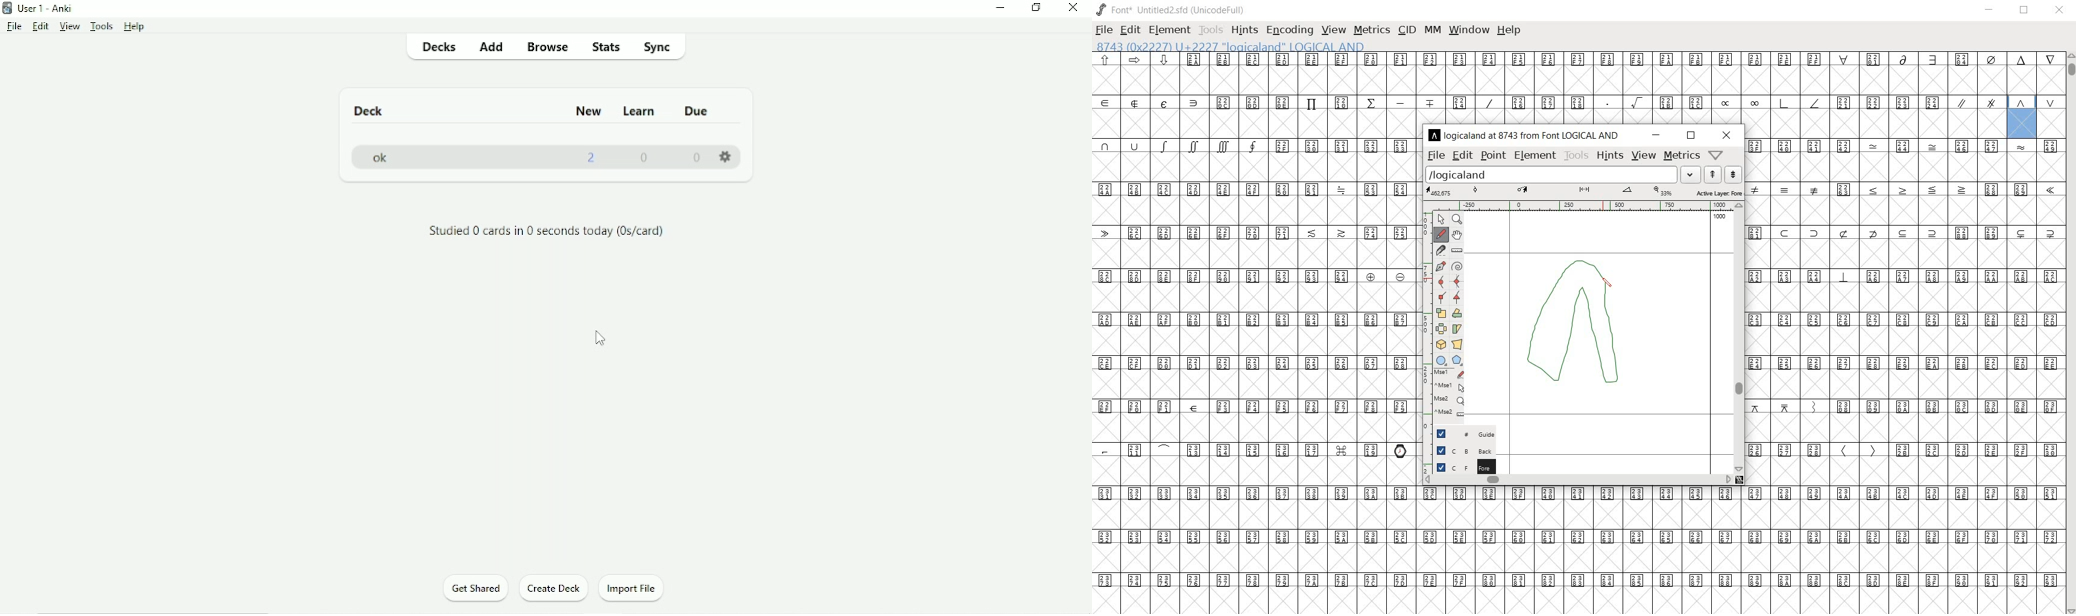 The height and width of the screenshot is (616, 2100). I want to click on New, so click(588, 109).